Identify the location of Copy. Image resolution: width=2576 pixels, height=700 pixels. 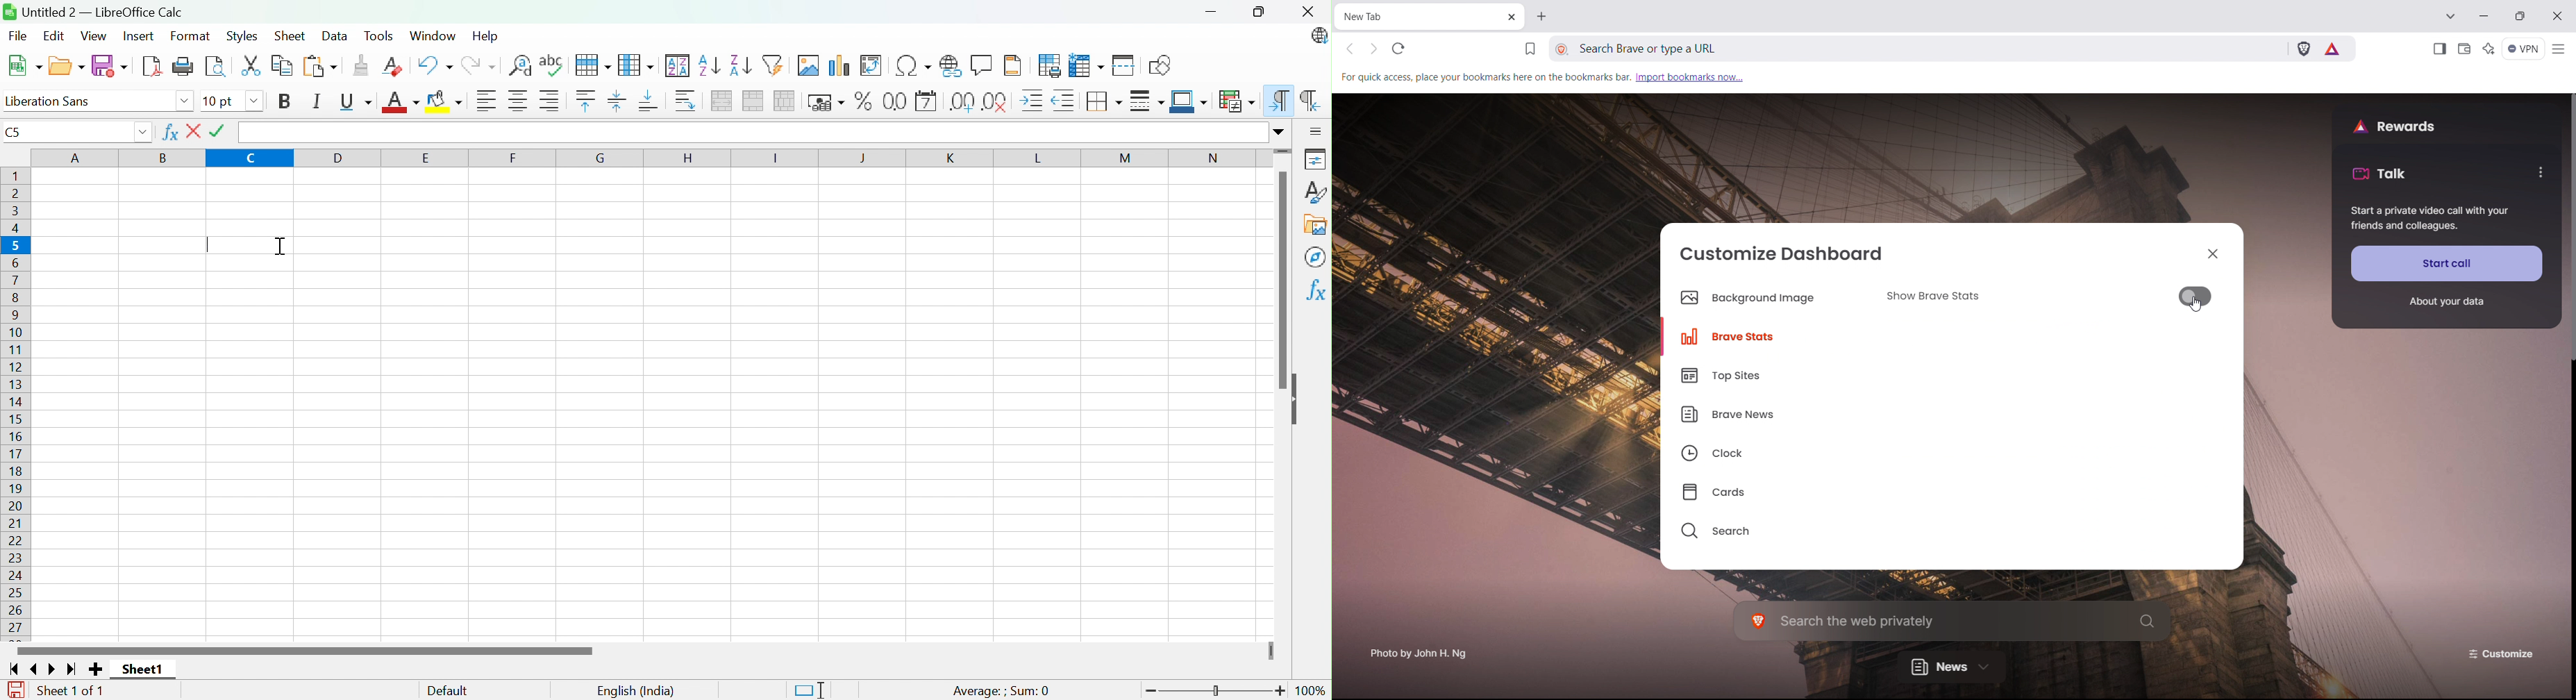
(283, 65).